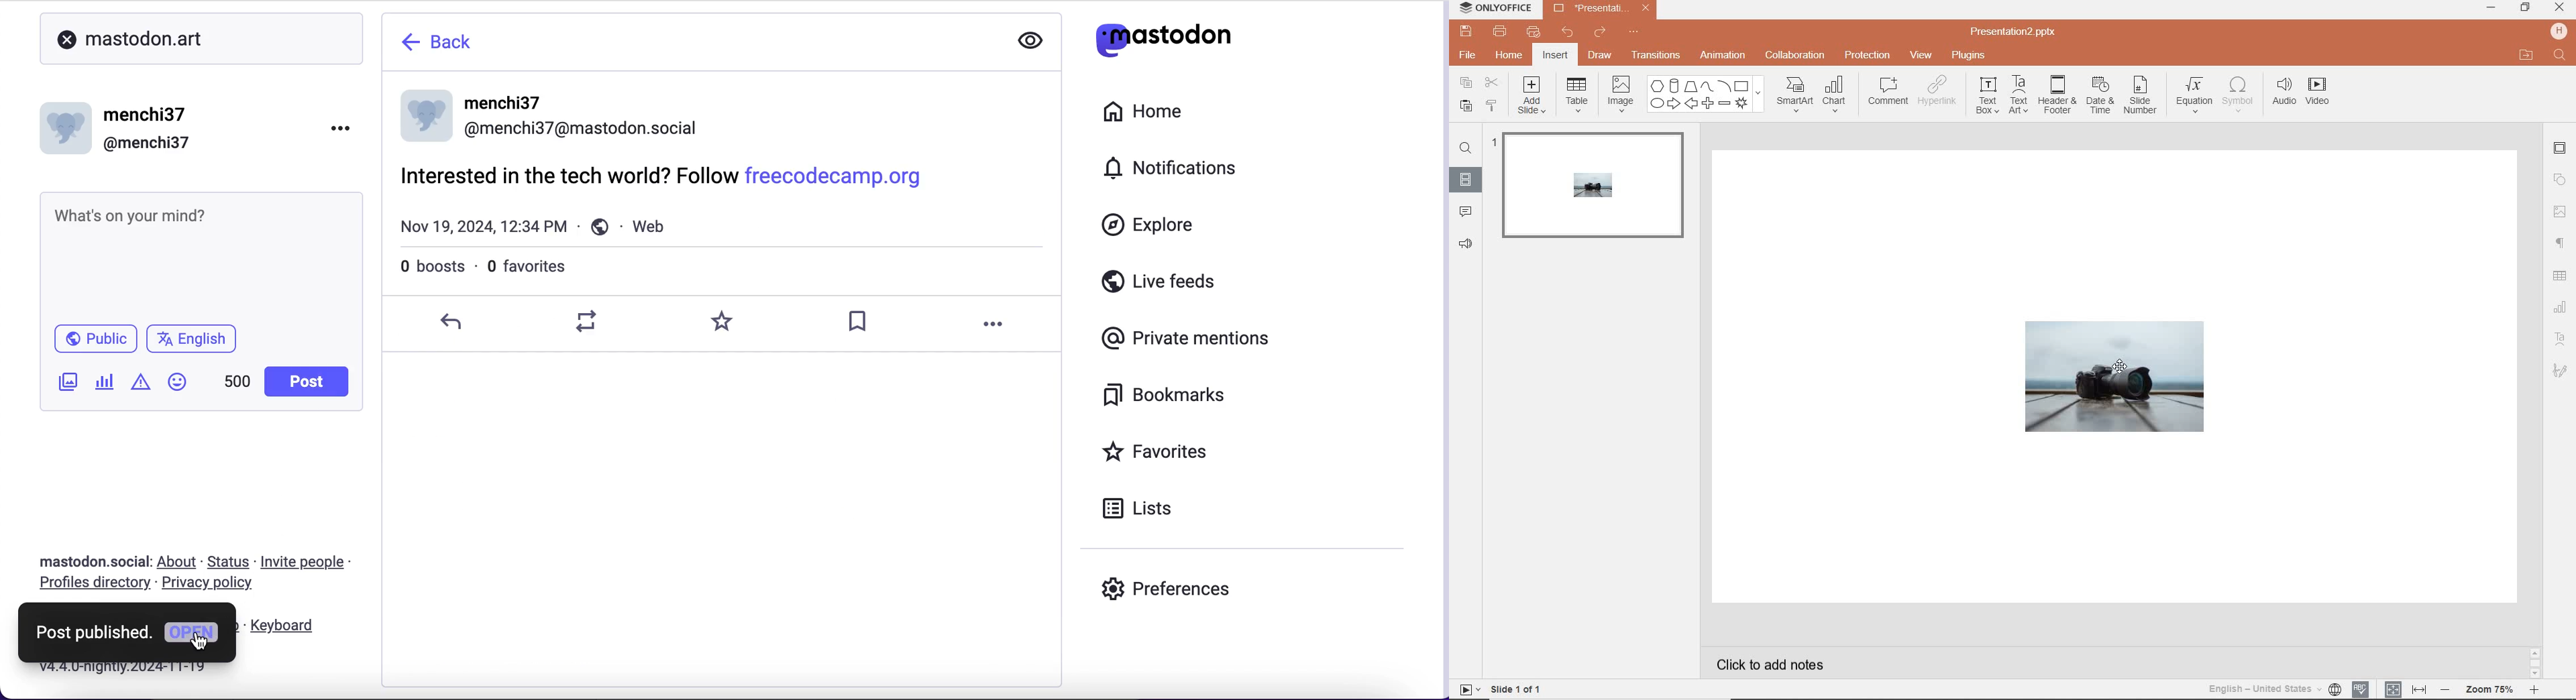 The image size is (2576, 700). Describe the element at coordinates (1466, 147) in the screenshot. I see `find` at that location.